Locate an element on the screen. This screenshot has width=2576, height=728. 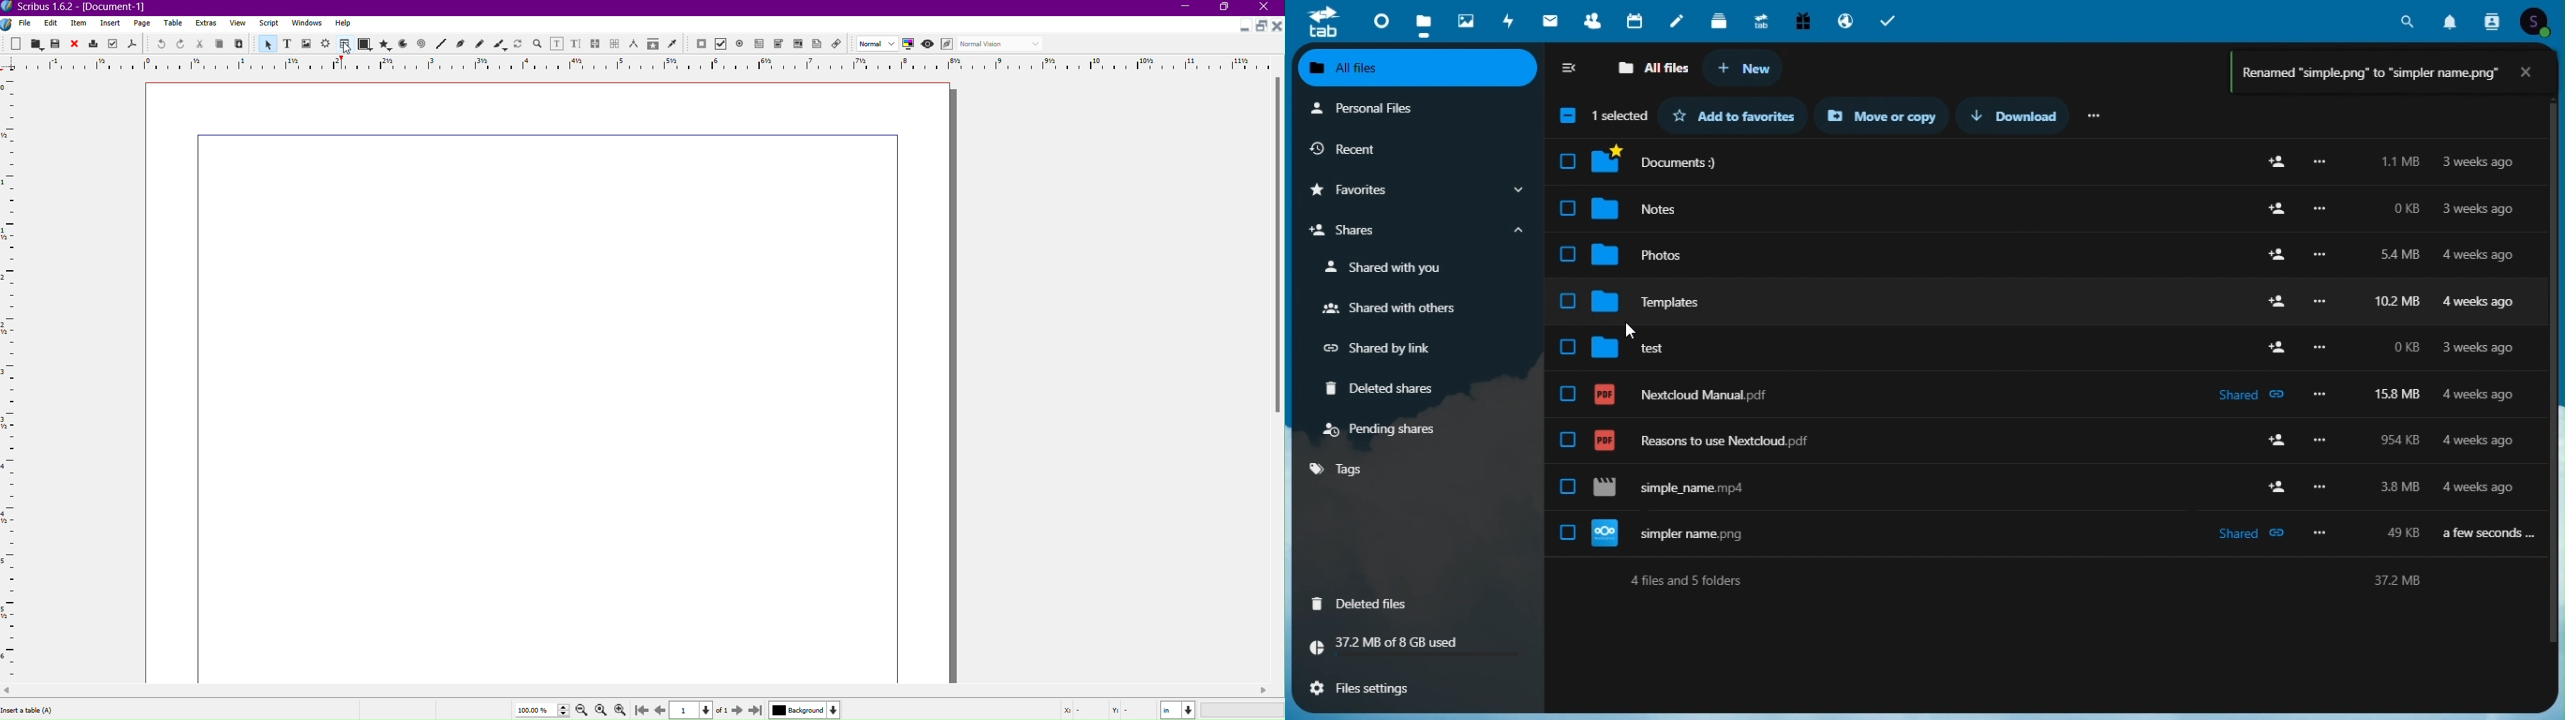
photos is located at coordinates (1464, 17).